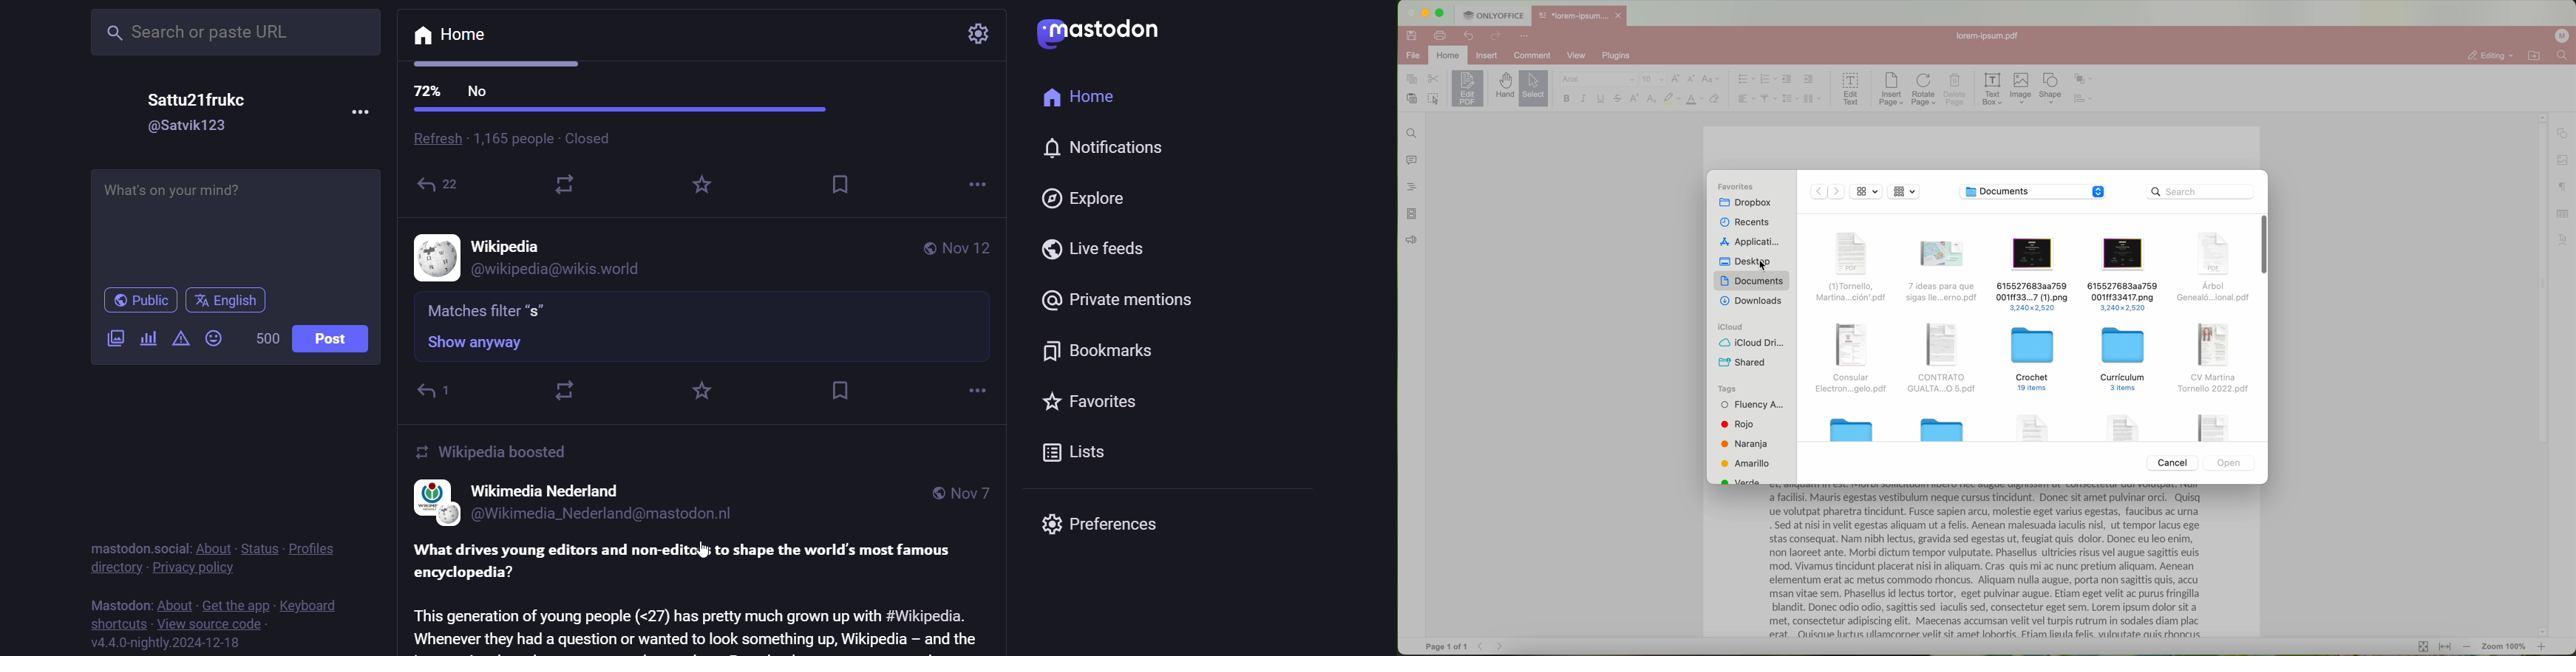 The width and height of the screenshot is (2576, 672). Describe the element at coordinates (1580, 55) in the screenshot. I see `view` at that location.